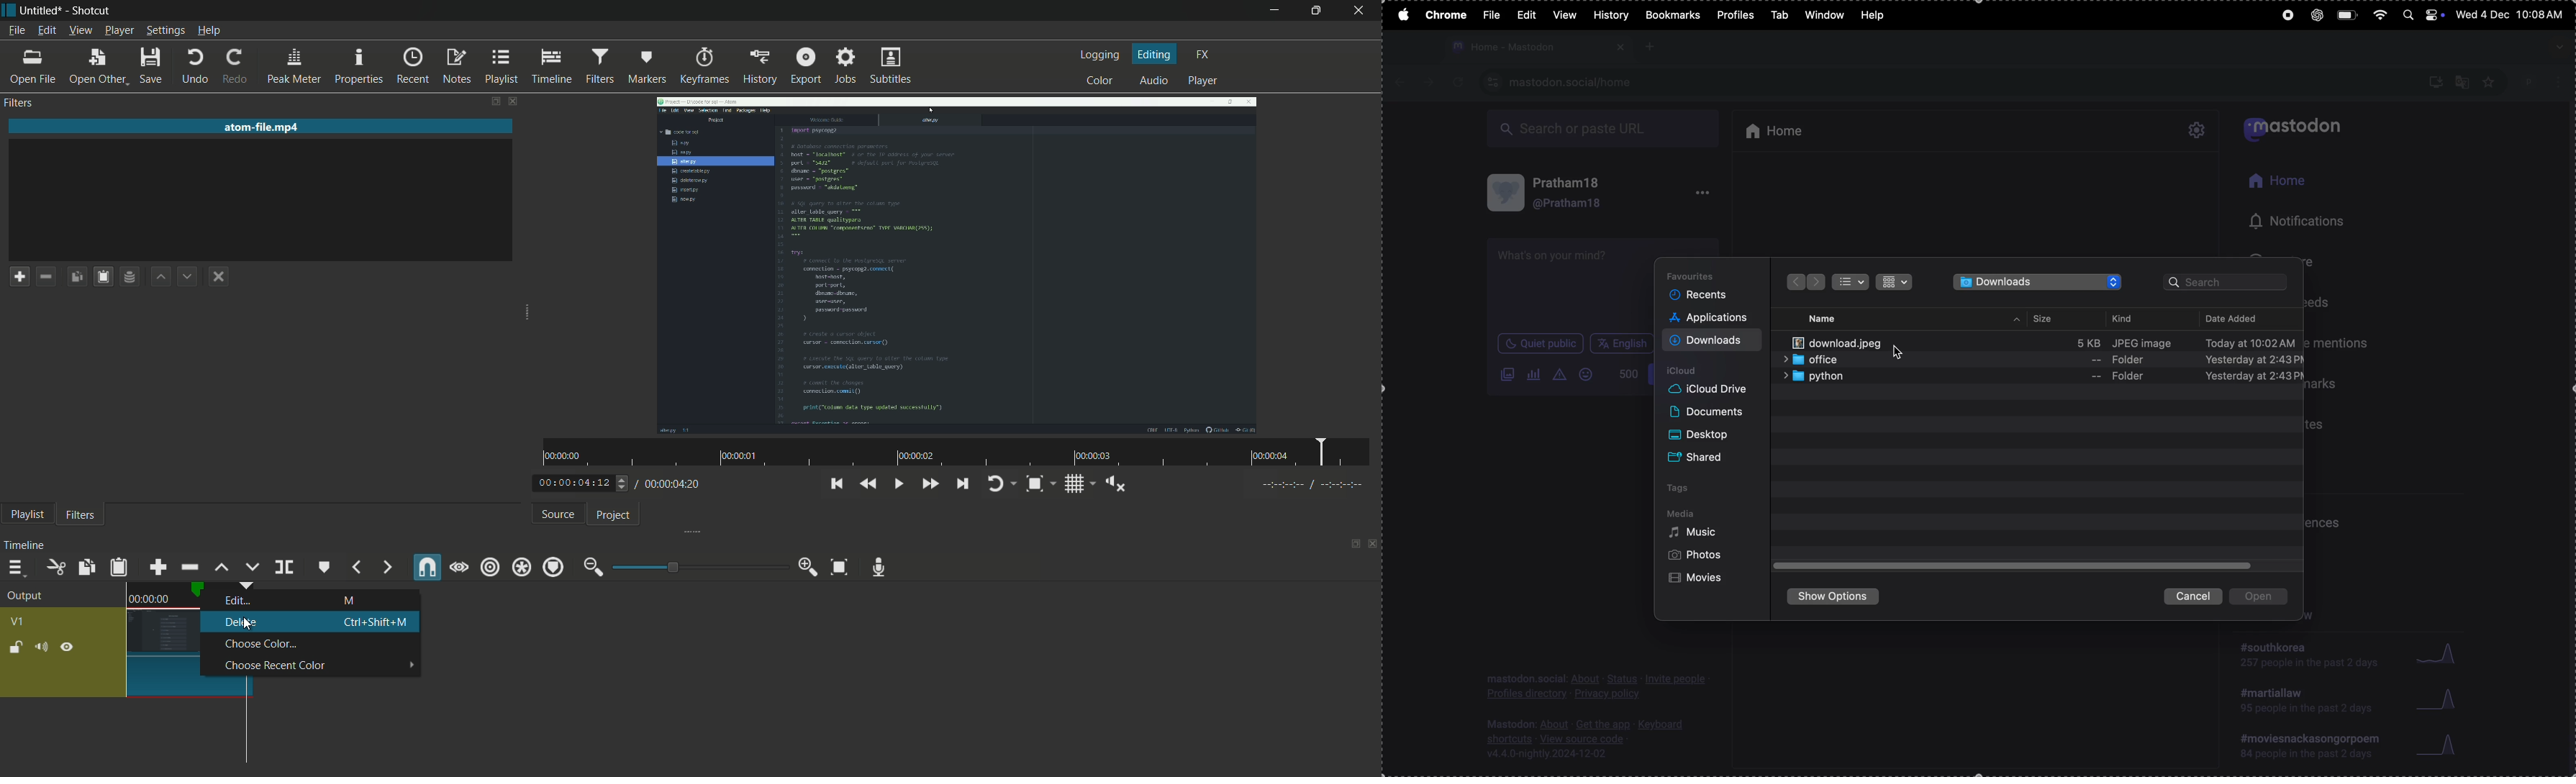 This screenshot has height=784, width=2576. I want to click on notes, so click(455, 67).